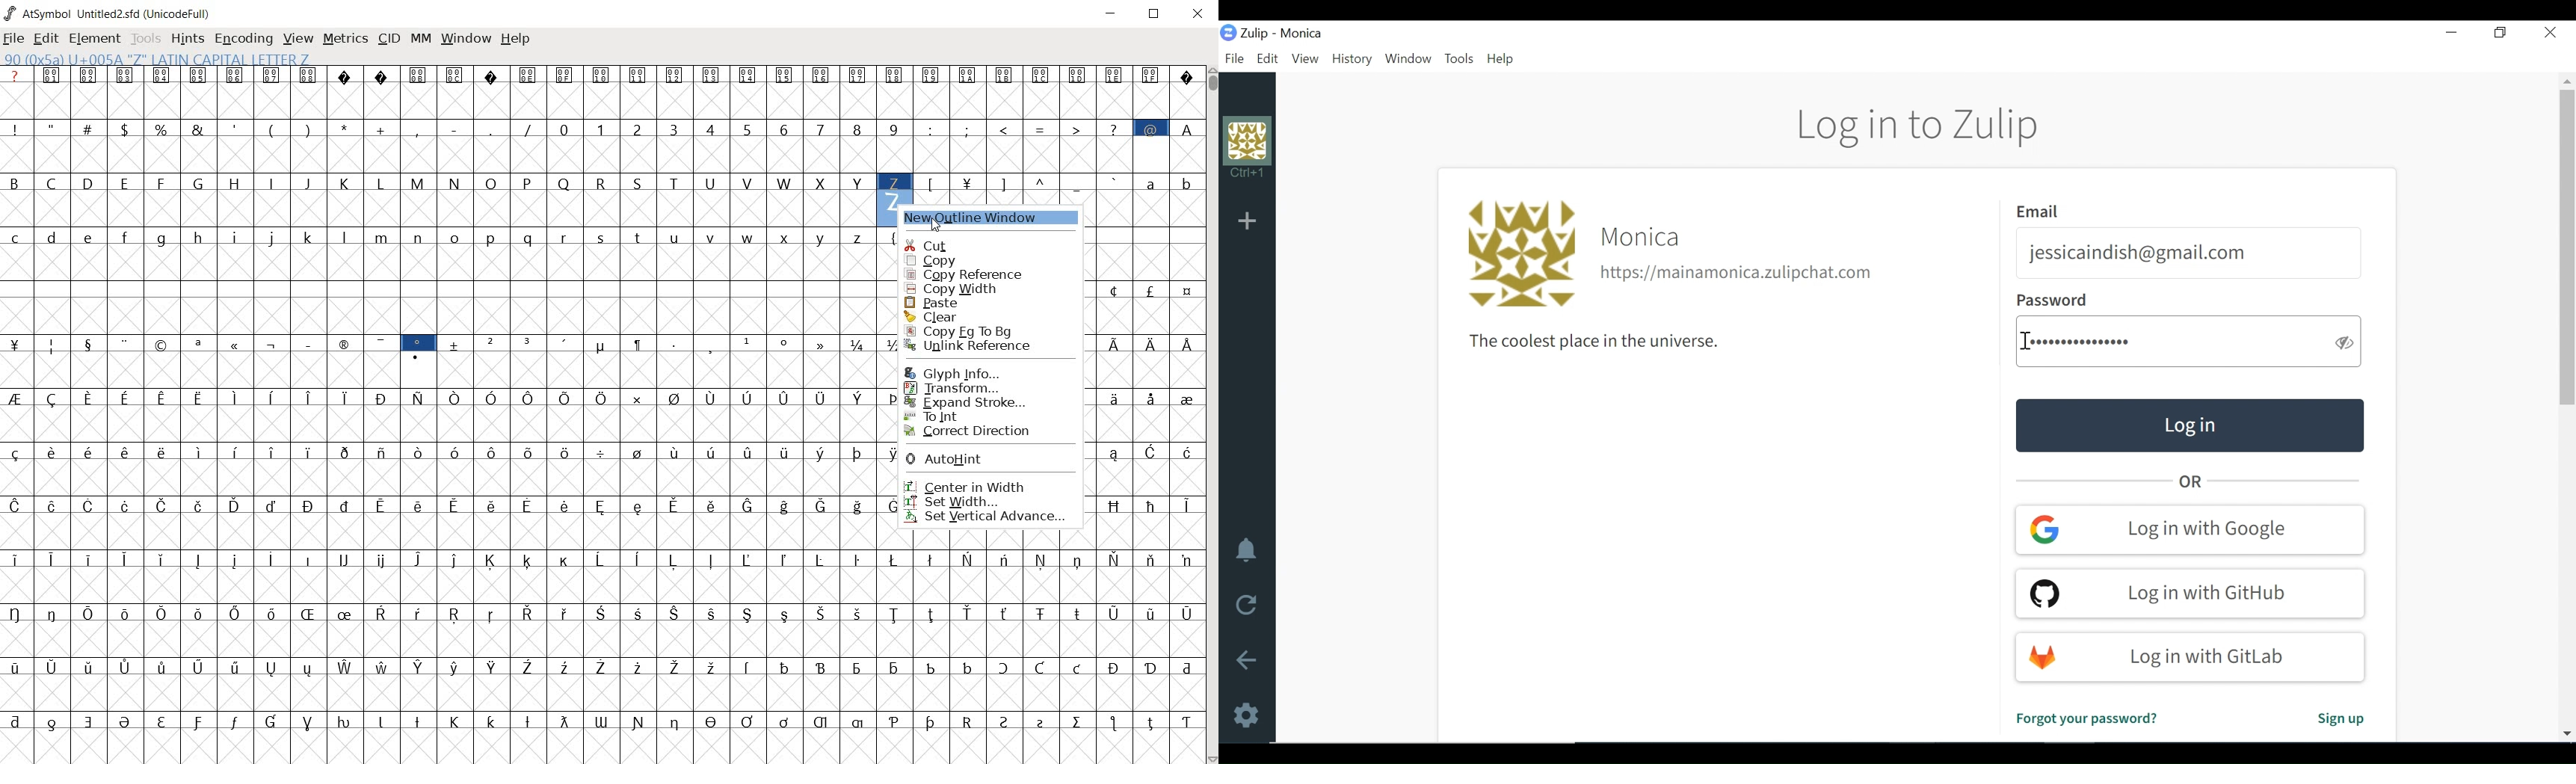 Image resolution: width=2576 pixels, height=784 pixels. What do you see at coordinates (1247, 33) in the screenshot?
I see `Zulip Desktop Icon` at bounding box center [1247, 33].